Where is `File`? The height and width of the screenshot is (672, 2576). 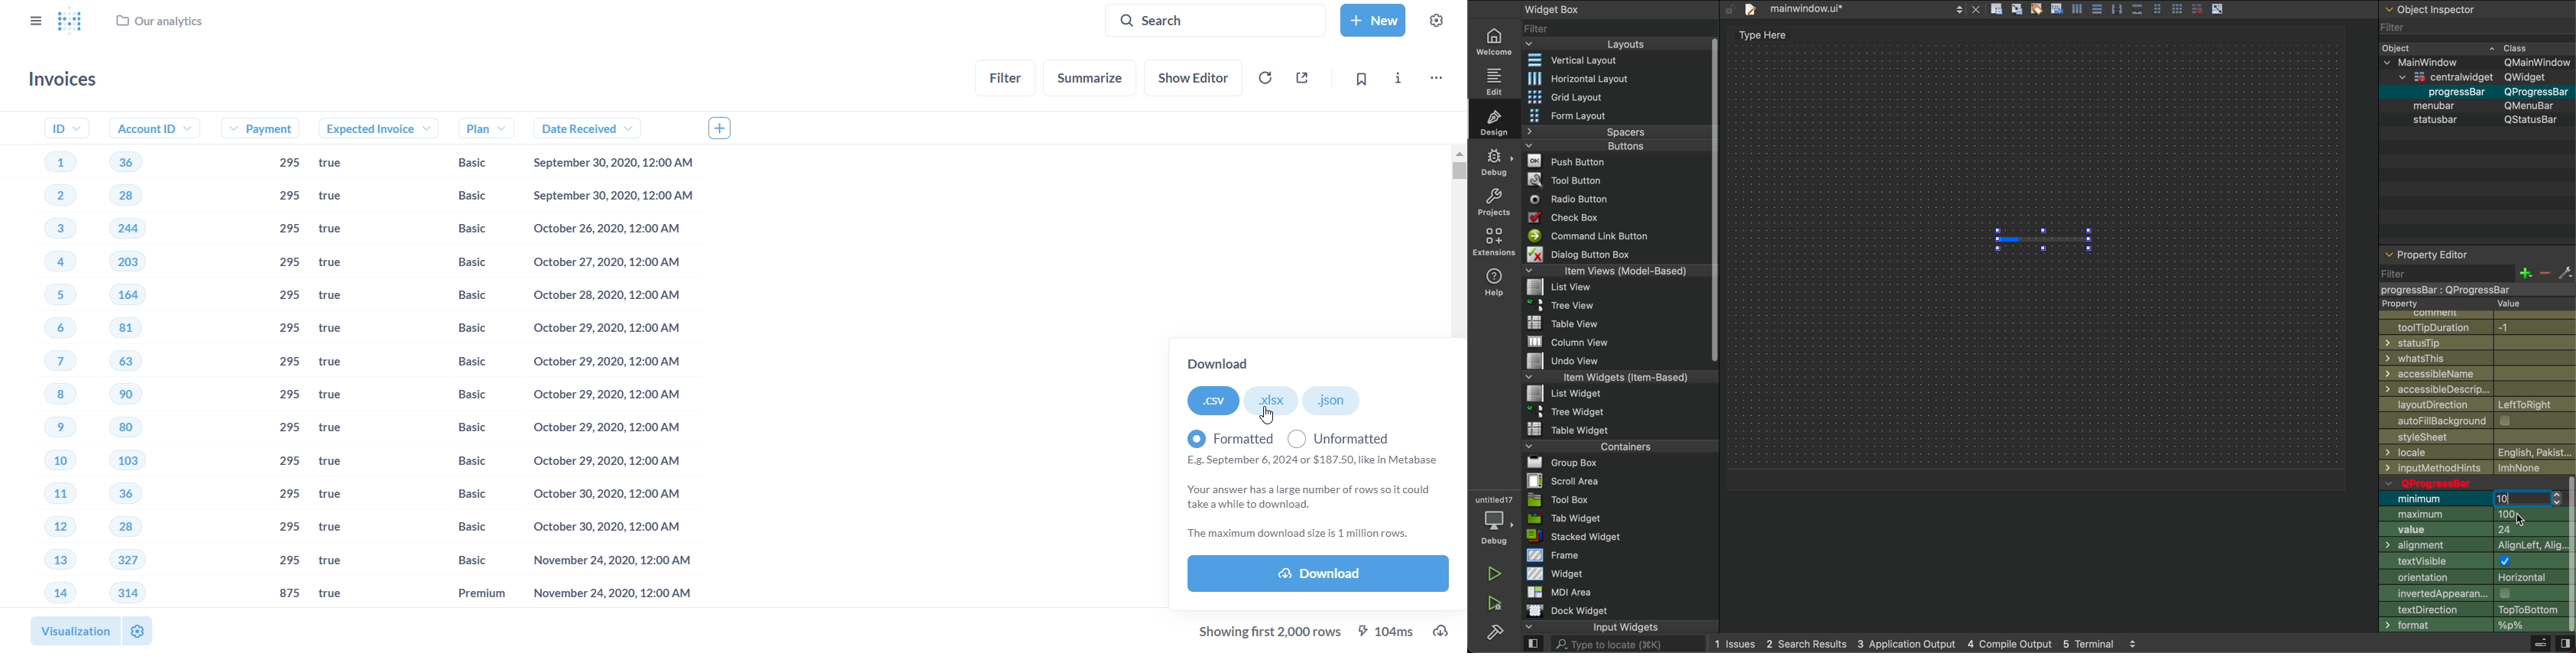
File is located at coordinates (1559, 481).